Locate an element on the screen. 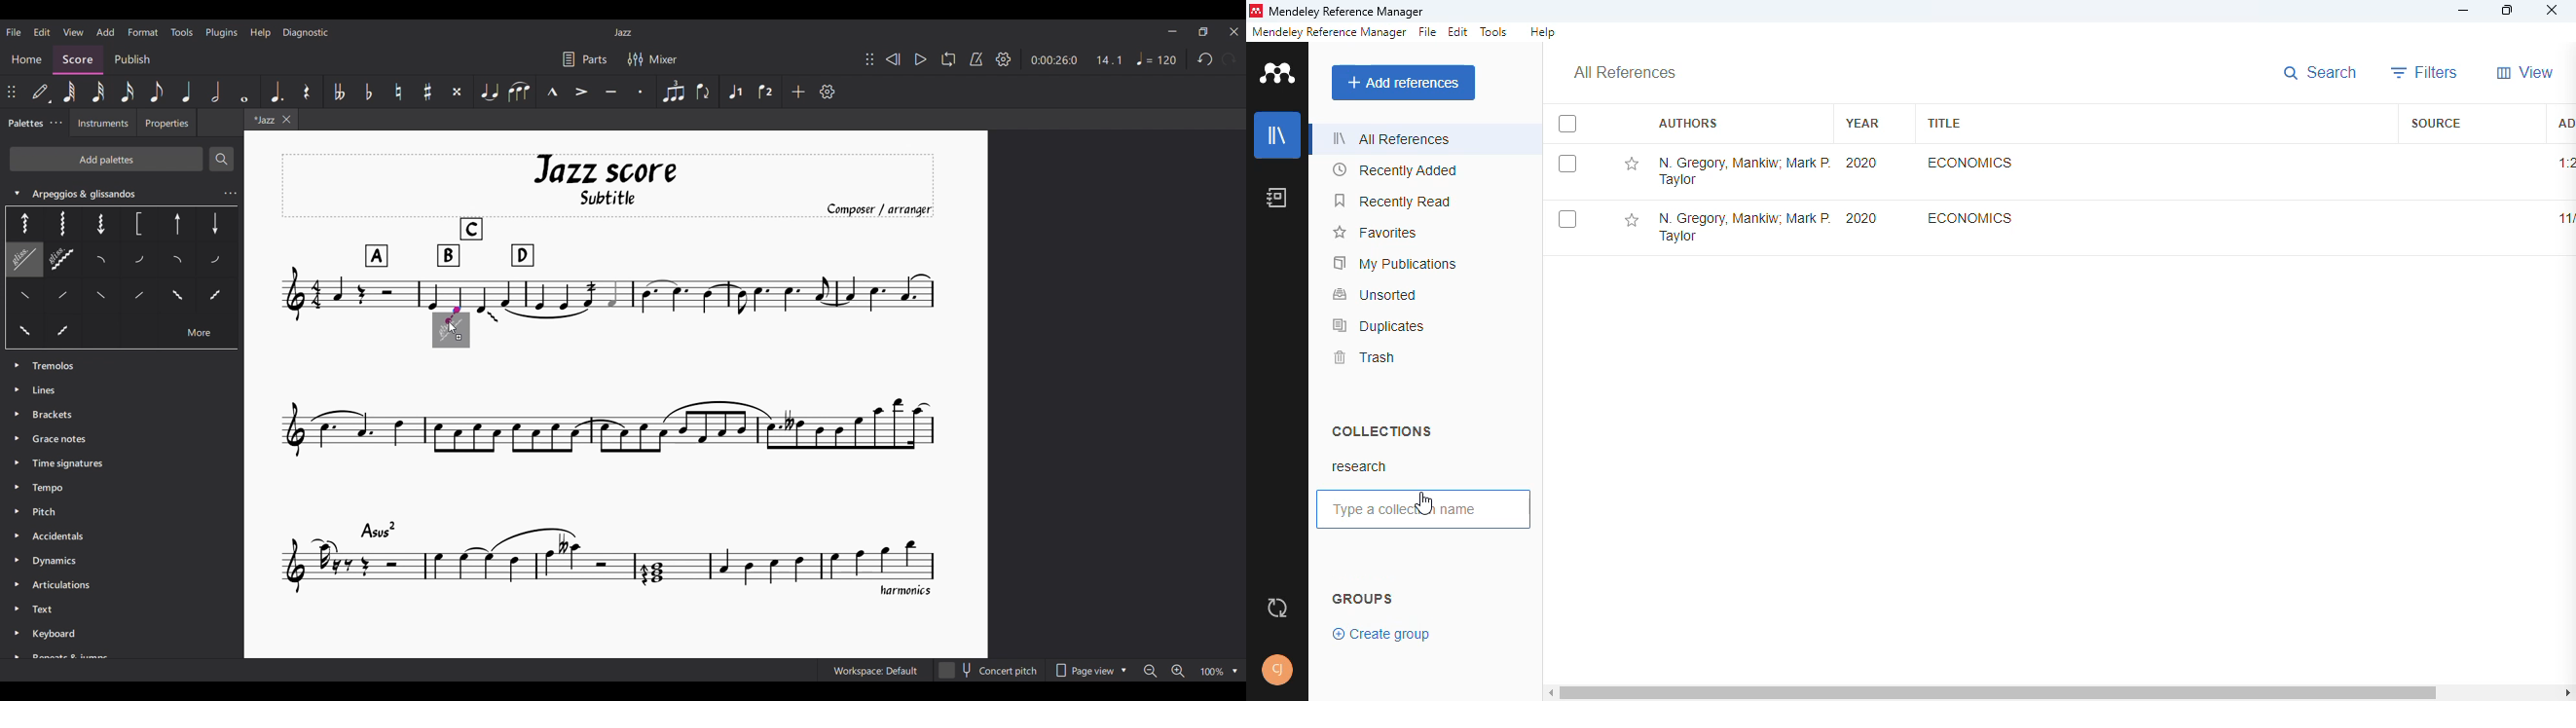 This screenshot has width=2576, height=728. Tenuto is located at coordinates (611, 92).